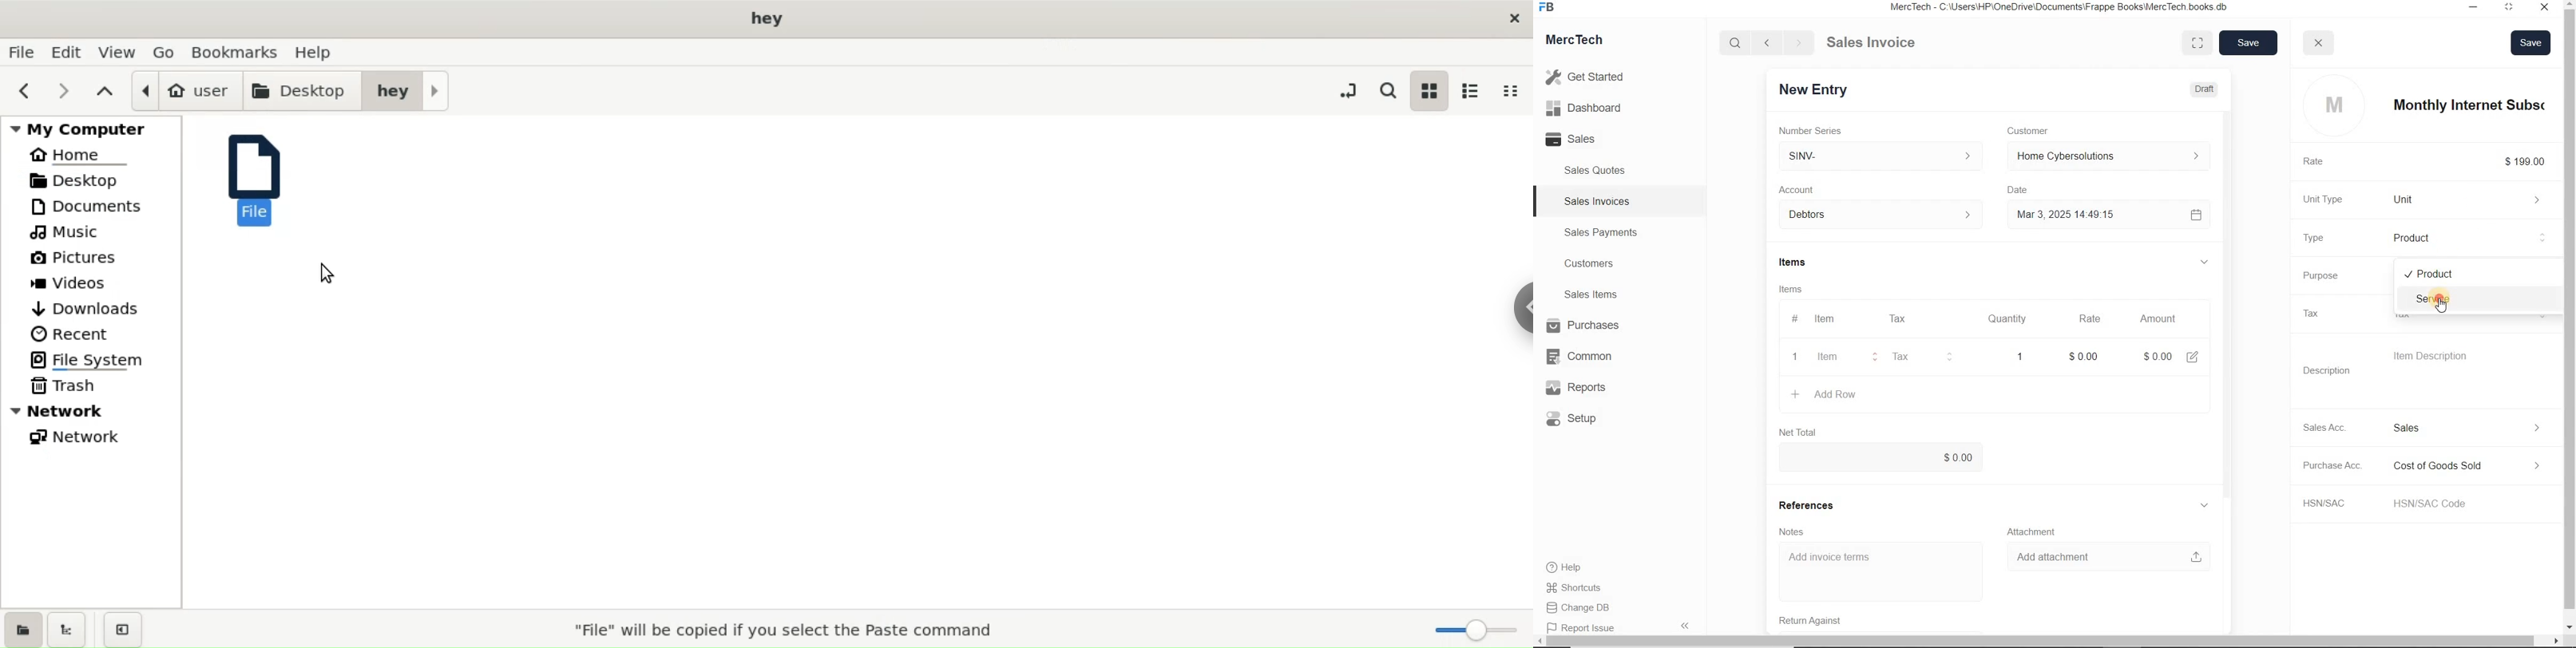  Describe the element at coordinates (1887, 156) in the screenshot. I see `SINV-` at that location.